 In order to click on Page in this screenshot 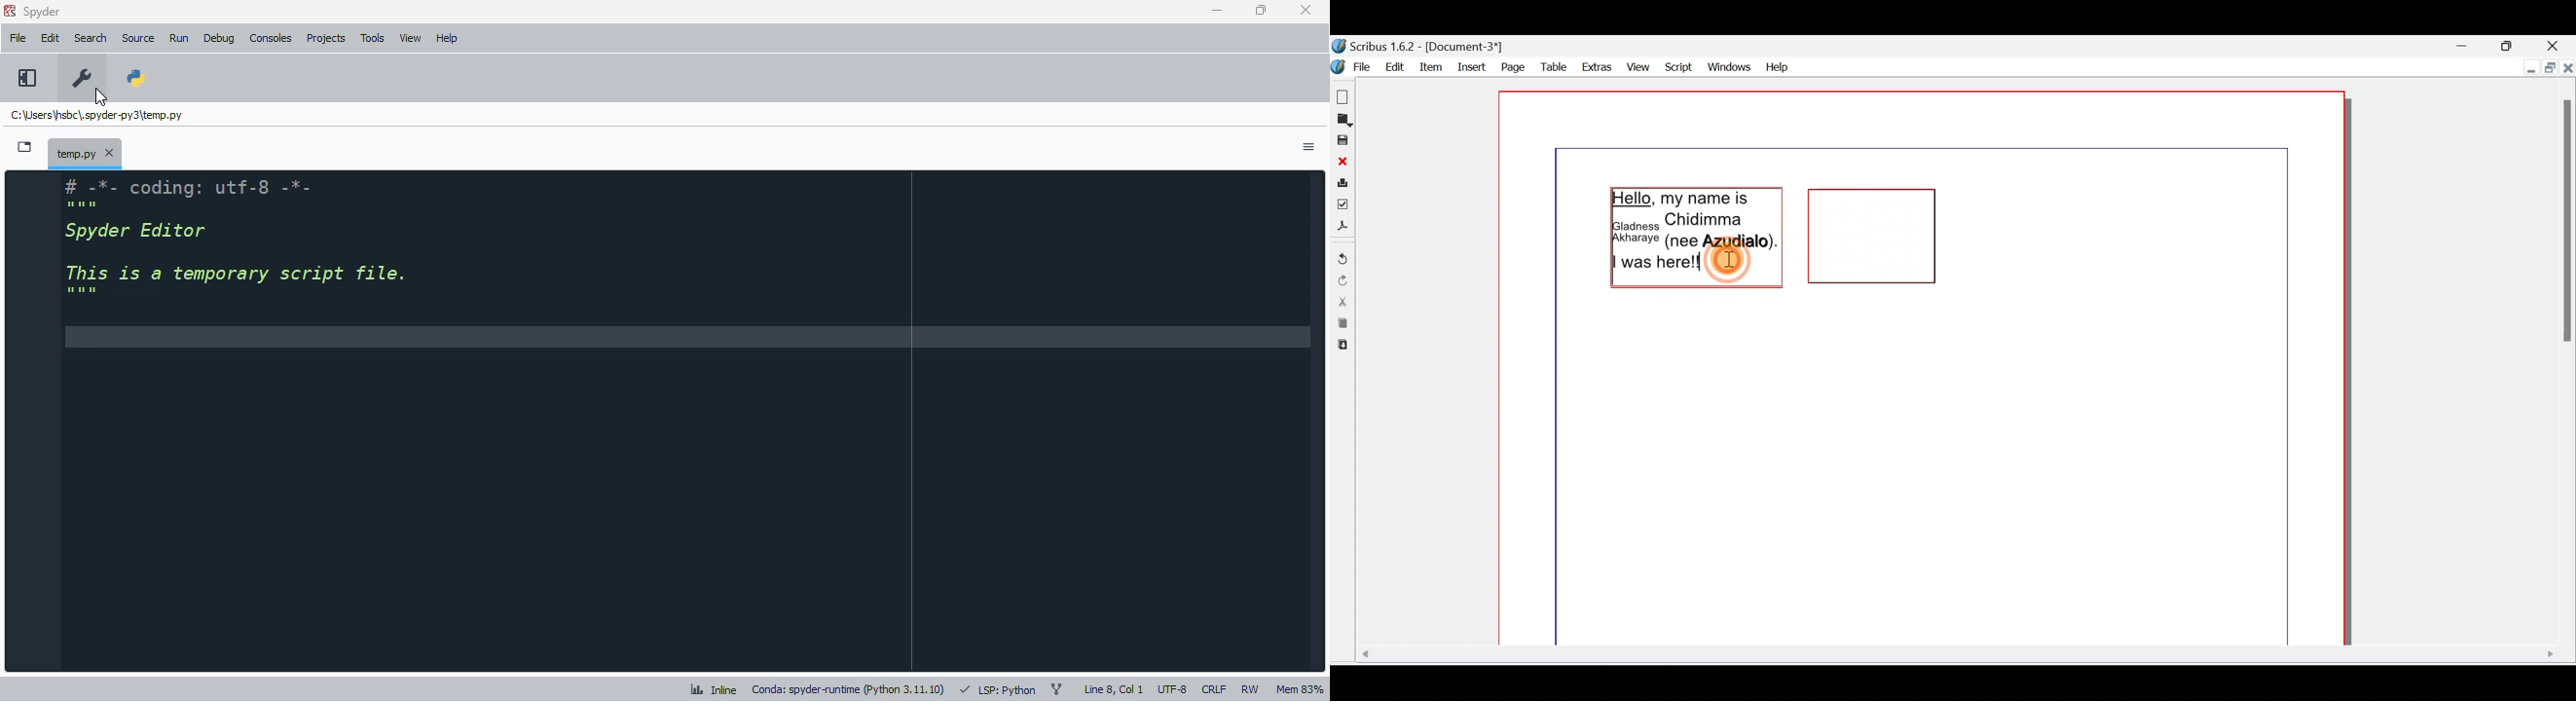, I will do `click(1510, 66)`.